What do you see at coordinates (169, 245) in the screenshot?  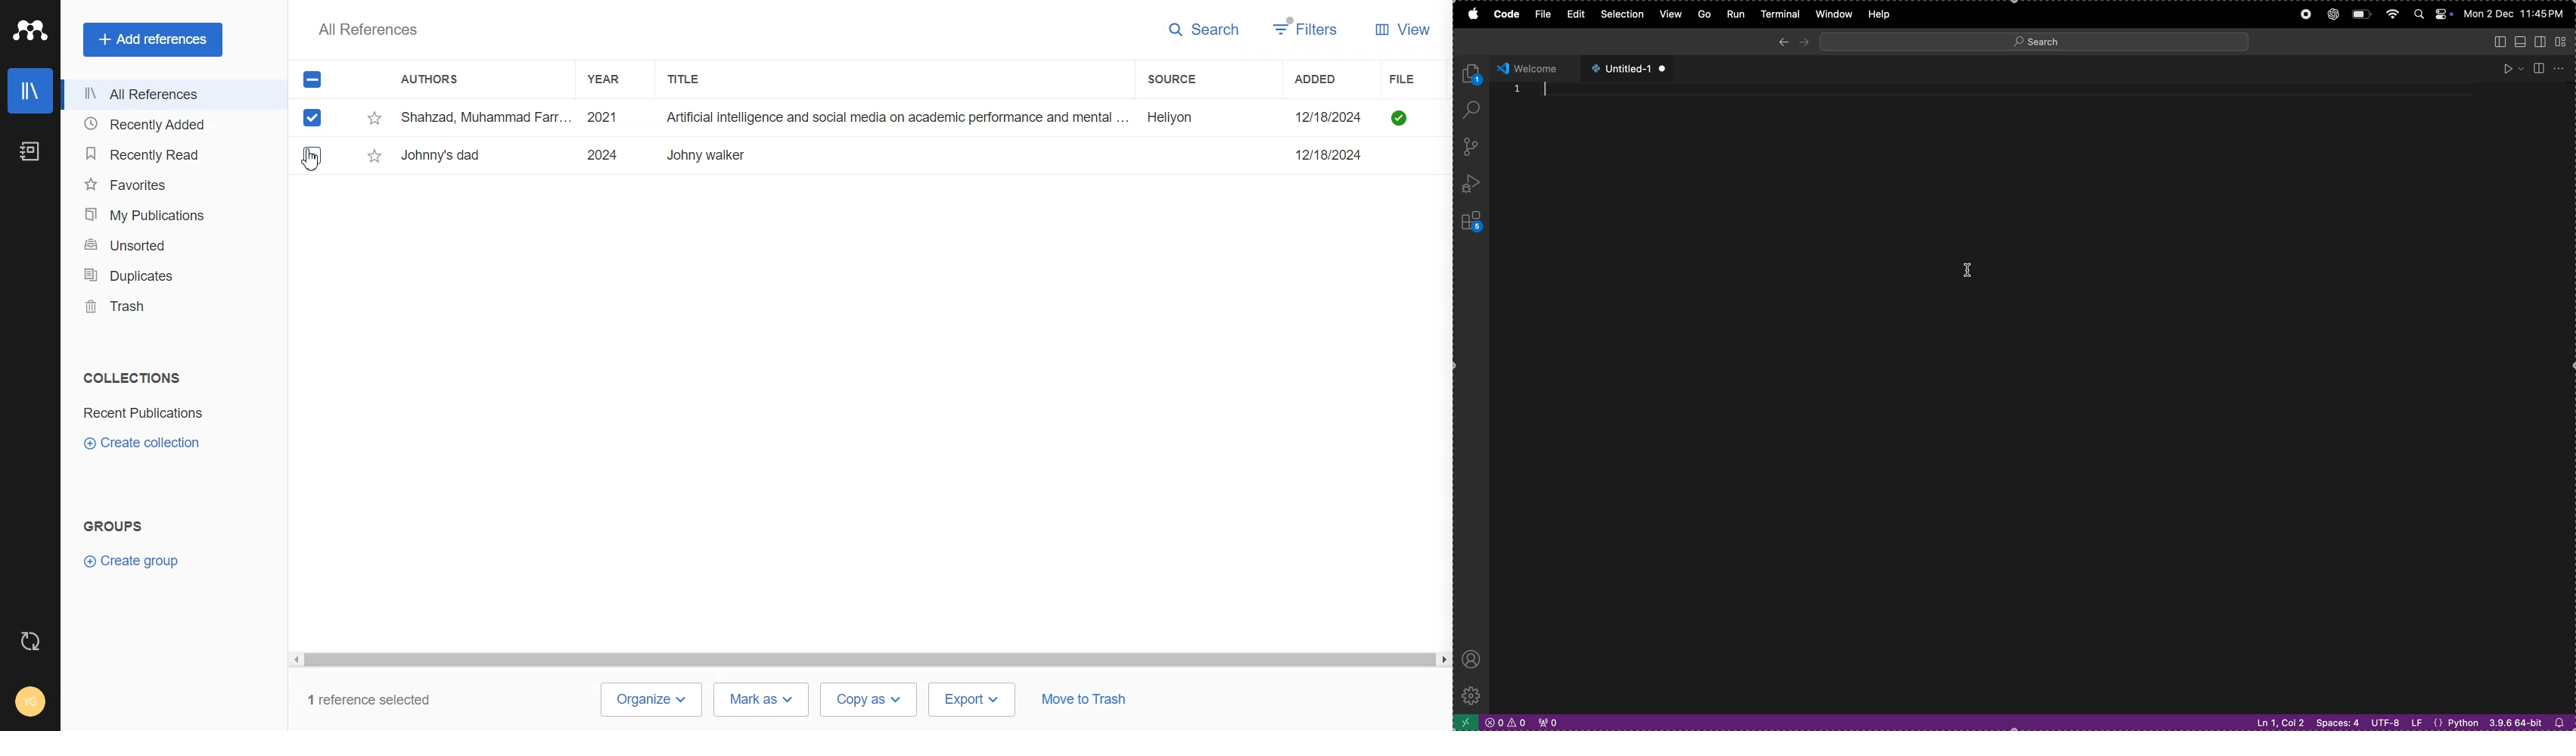 I see `Unsorted` at bounding box center [169, 245].